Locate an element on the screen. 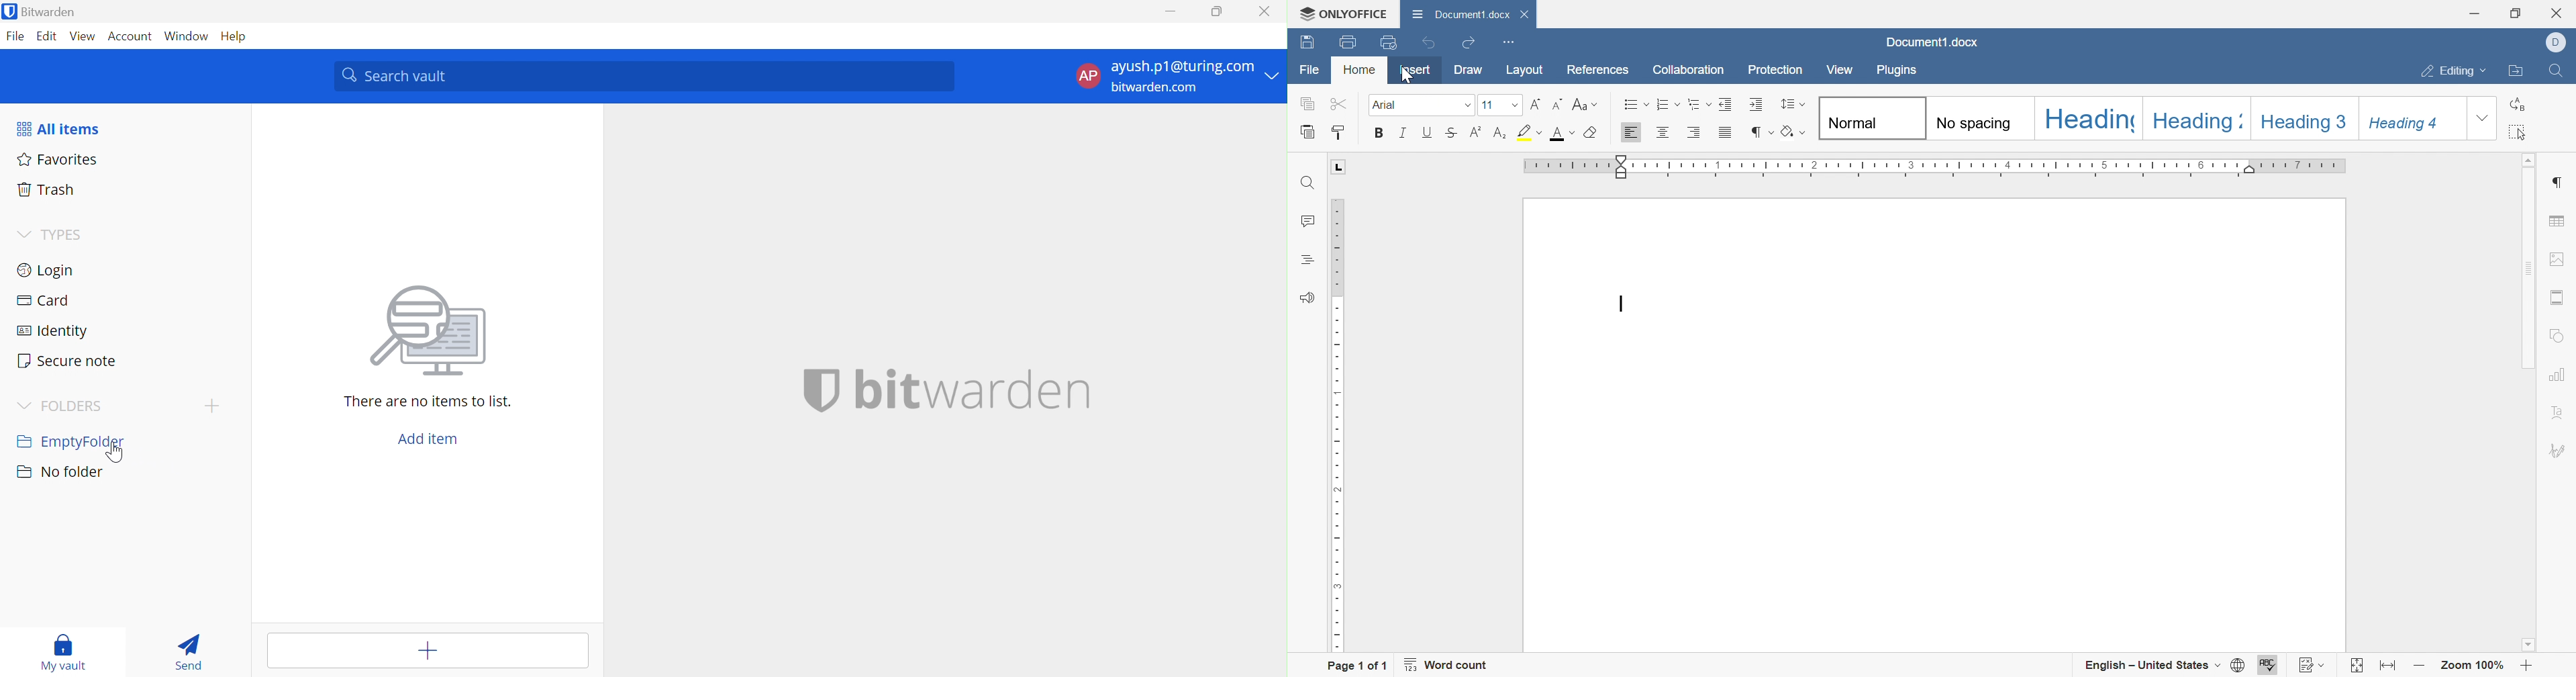 The image size is (2576, 700). My Vault is located at coordinates (64, 652).